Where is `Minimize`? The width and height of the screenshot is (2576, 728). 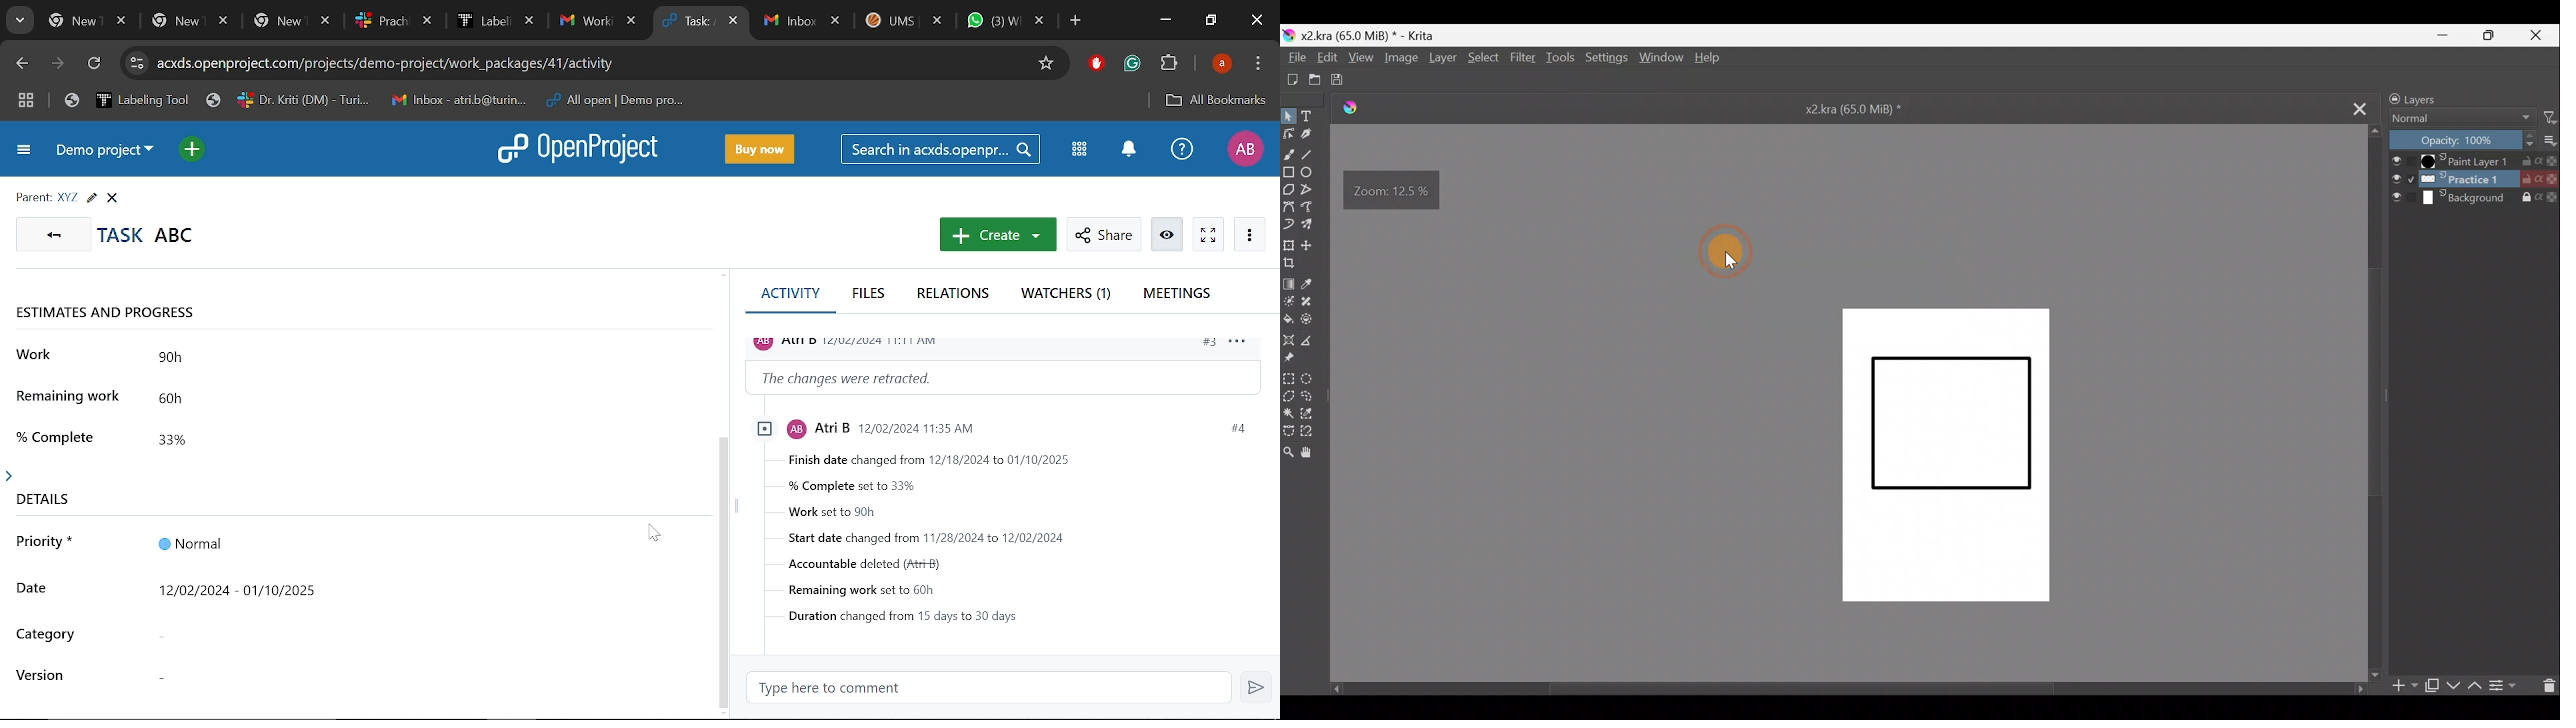 Minimize is located at coordinates (1165, 19).